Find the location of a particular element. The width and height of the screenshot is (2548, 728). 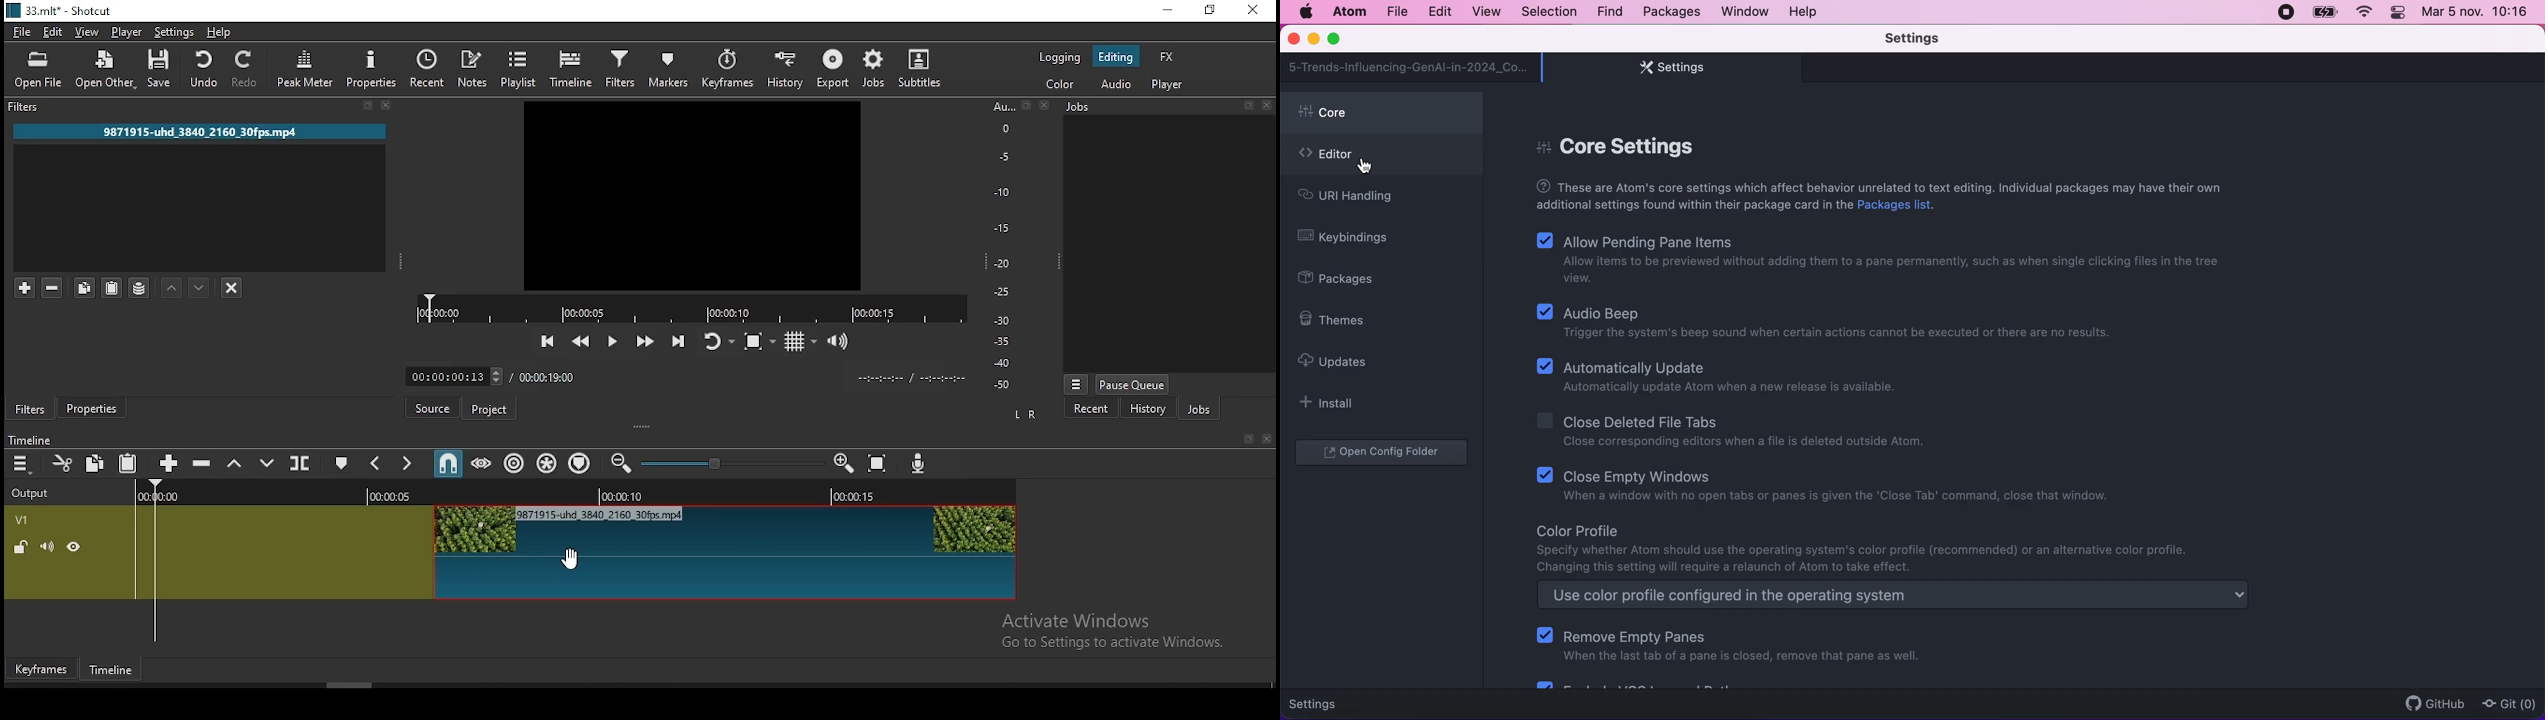

use color profile configures in the operating system is located at coordinates (1916, 596).